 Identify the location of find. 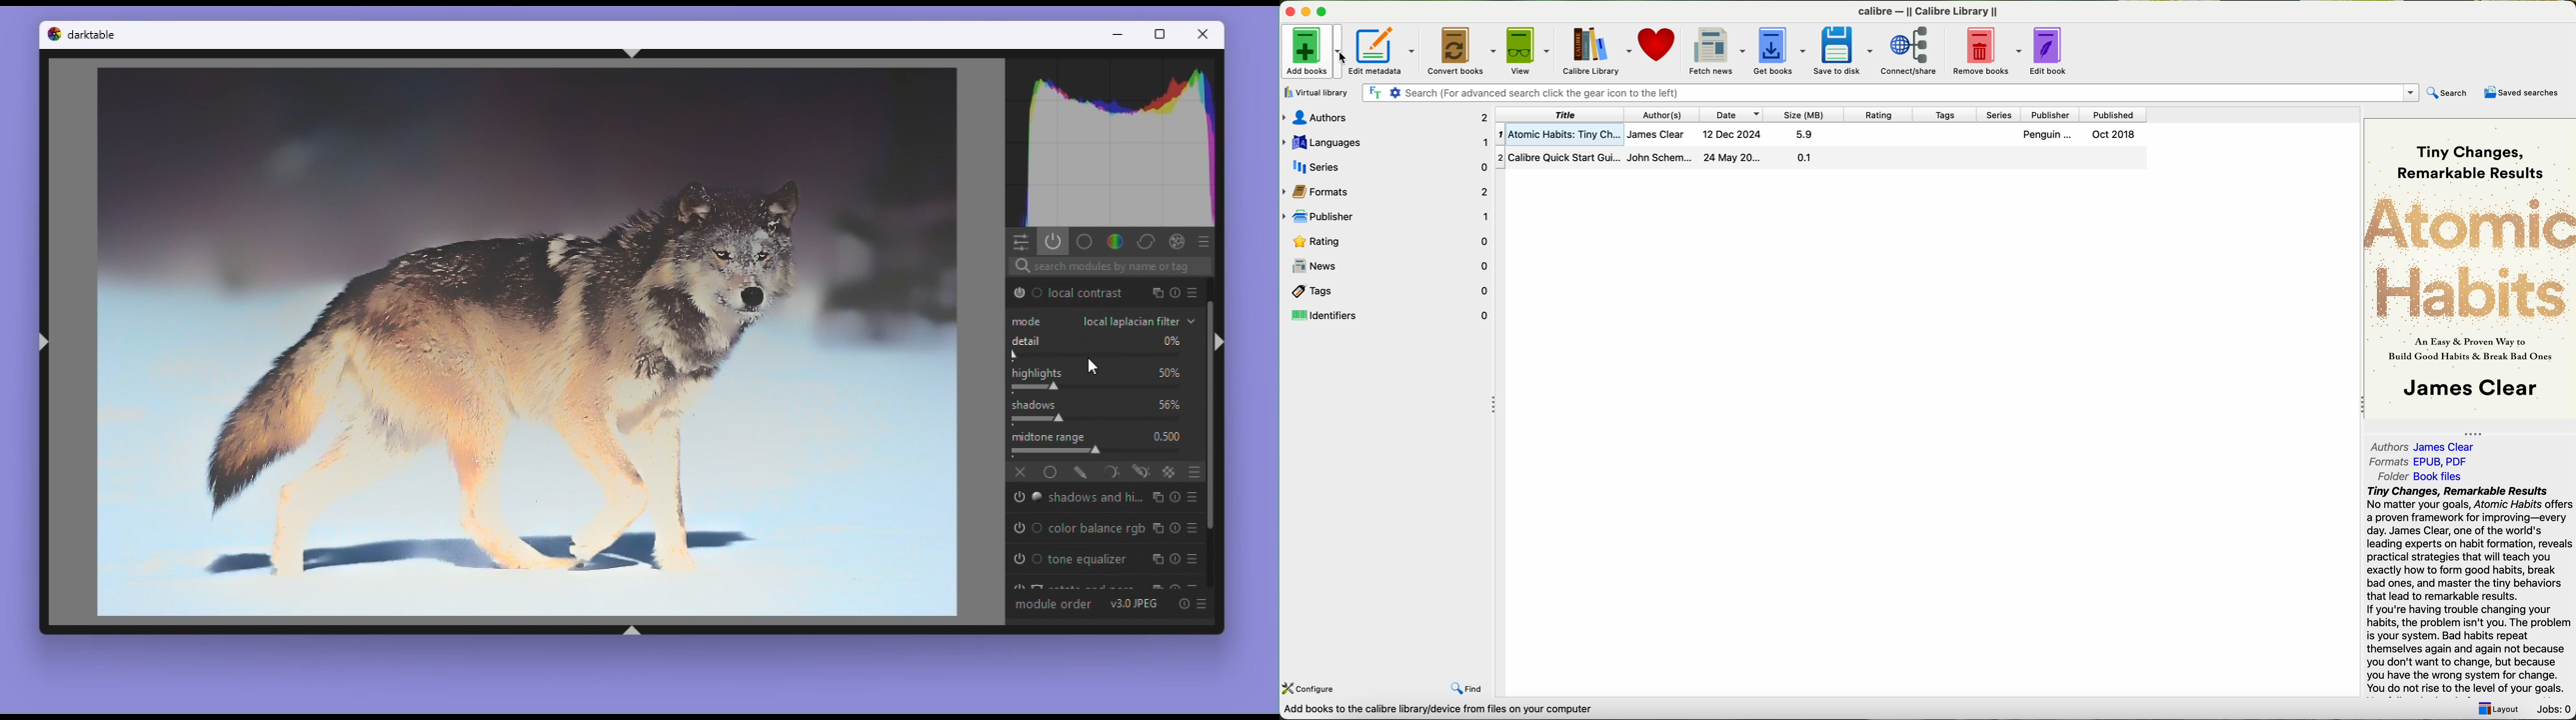
(1468, 689).